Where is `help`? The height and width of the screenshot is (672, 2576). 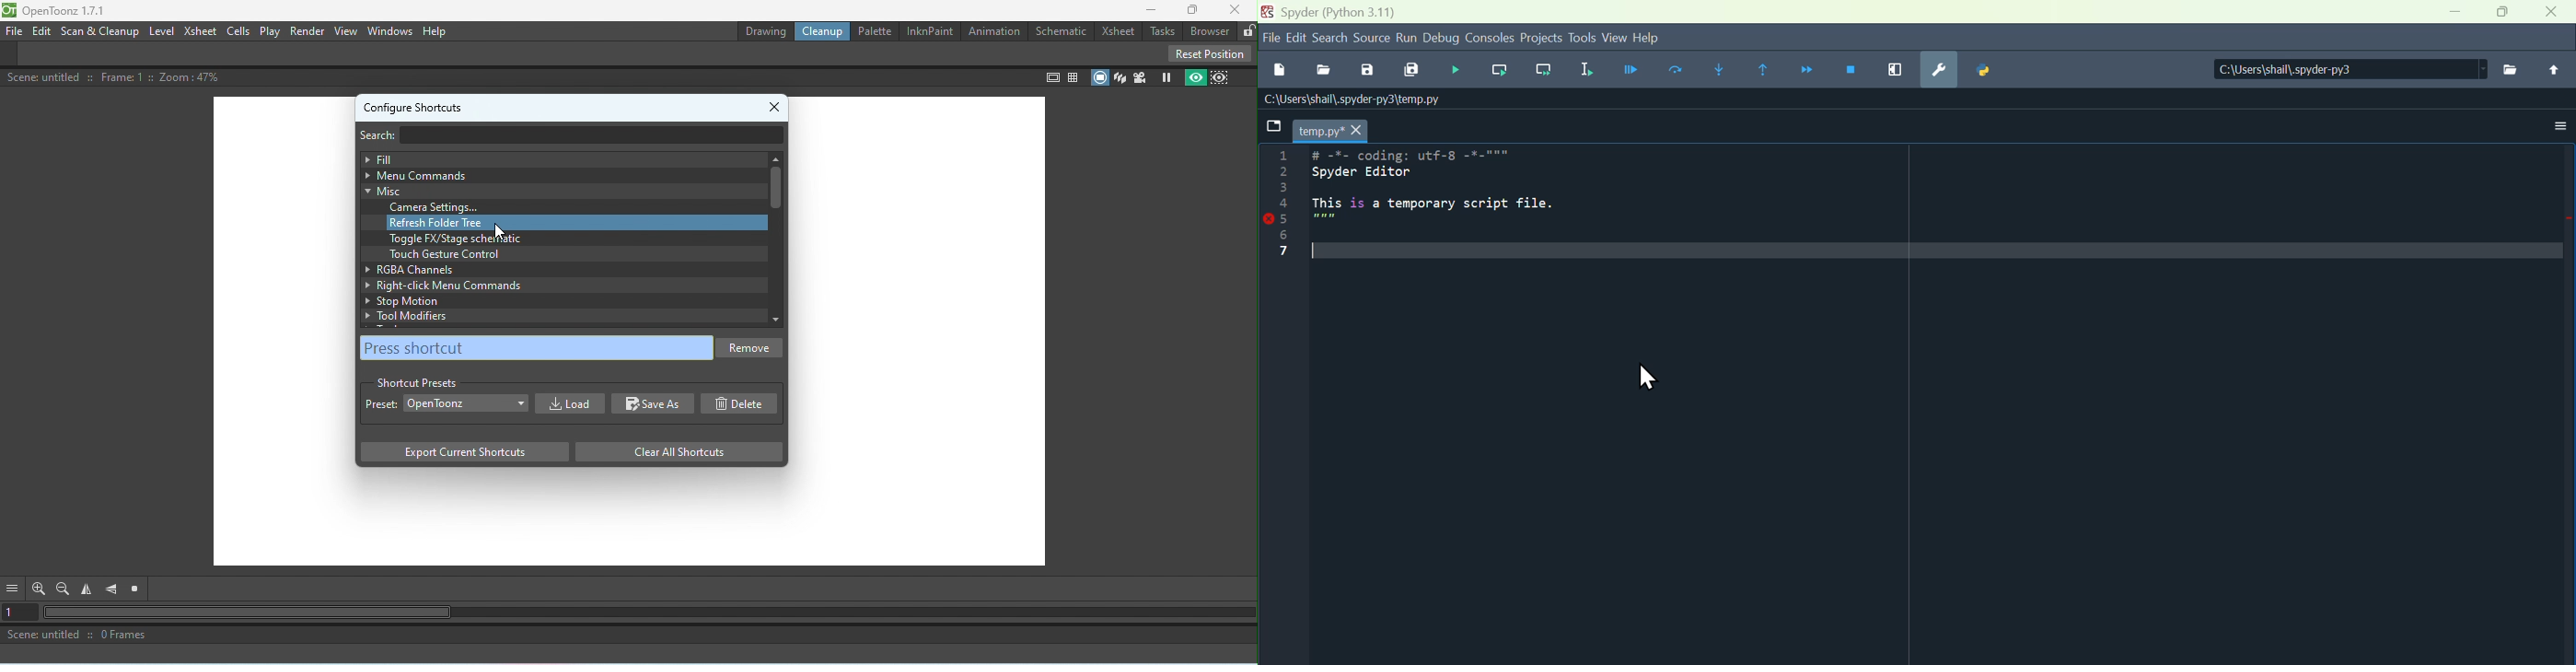 help is located at coordinates (1657, 39).